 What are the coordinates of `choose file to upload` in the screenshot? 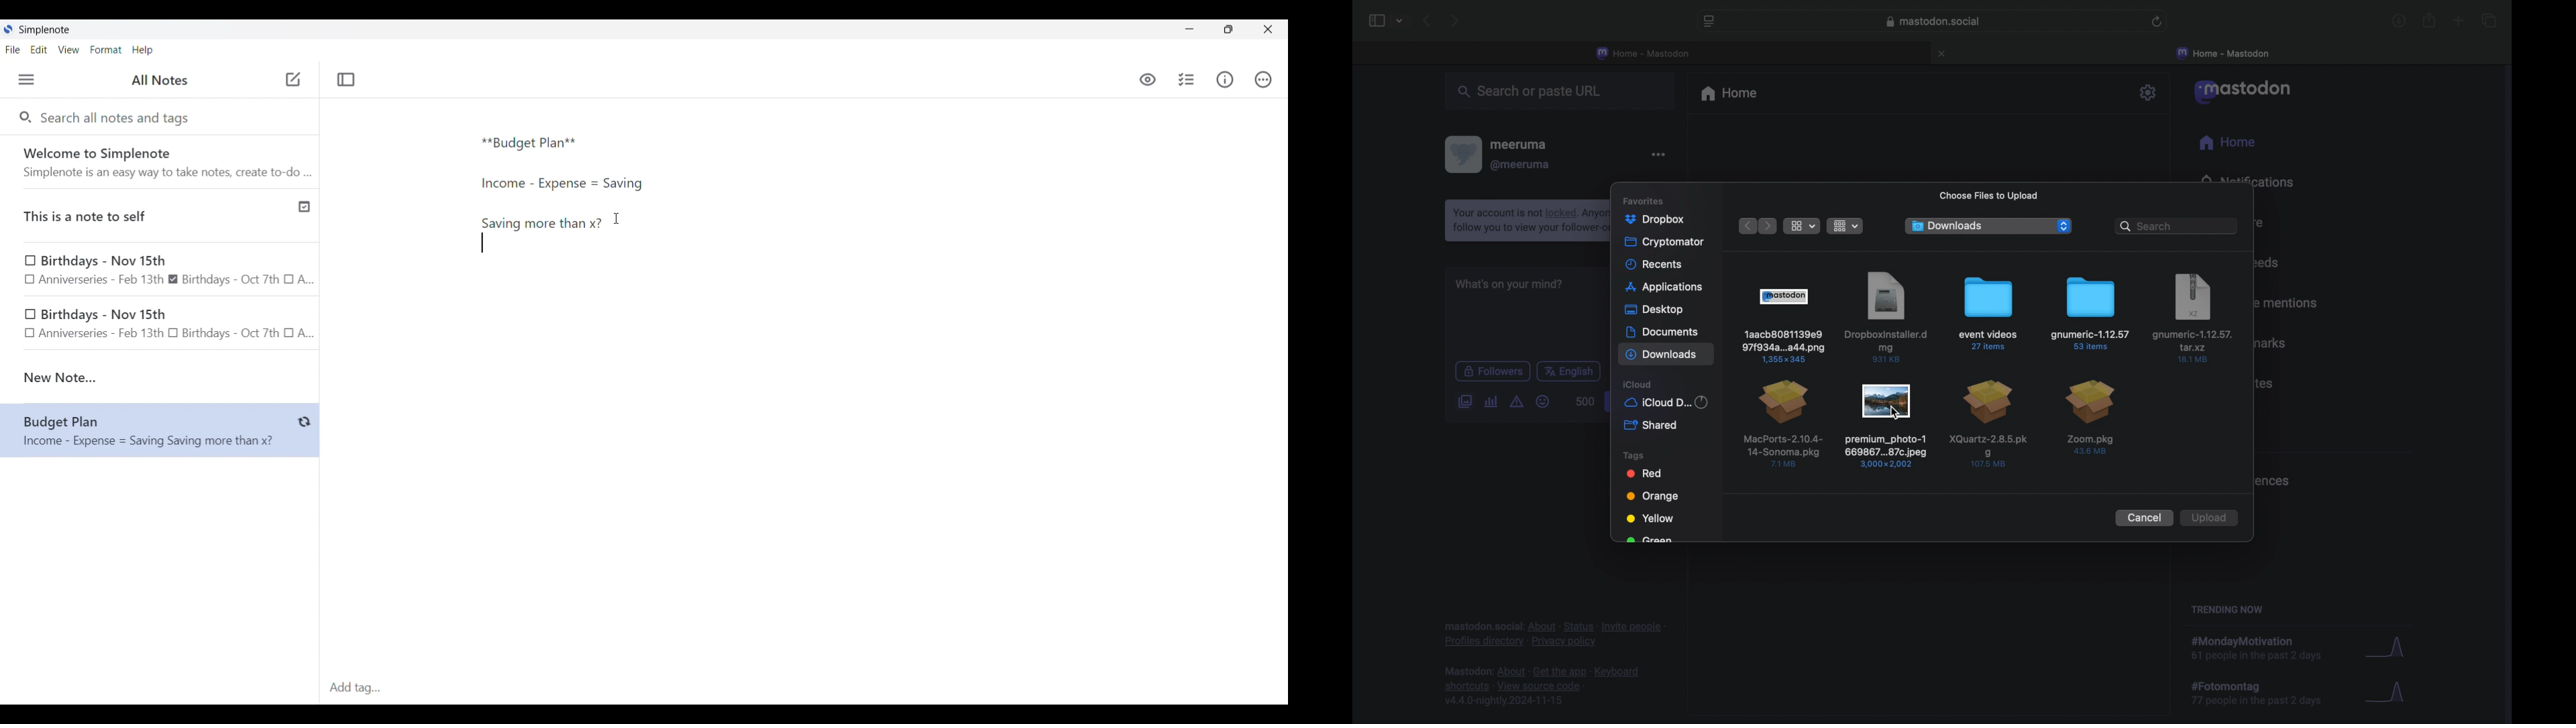 It's located at (1990, 196).